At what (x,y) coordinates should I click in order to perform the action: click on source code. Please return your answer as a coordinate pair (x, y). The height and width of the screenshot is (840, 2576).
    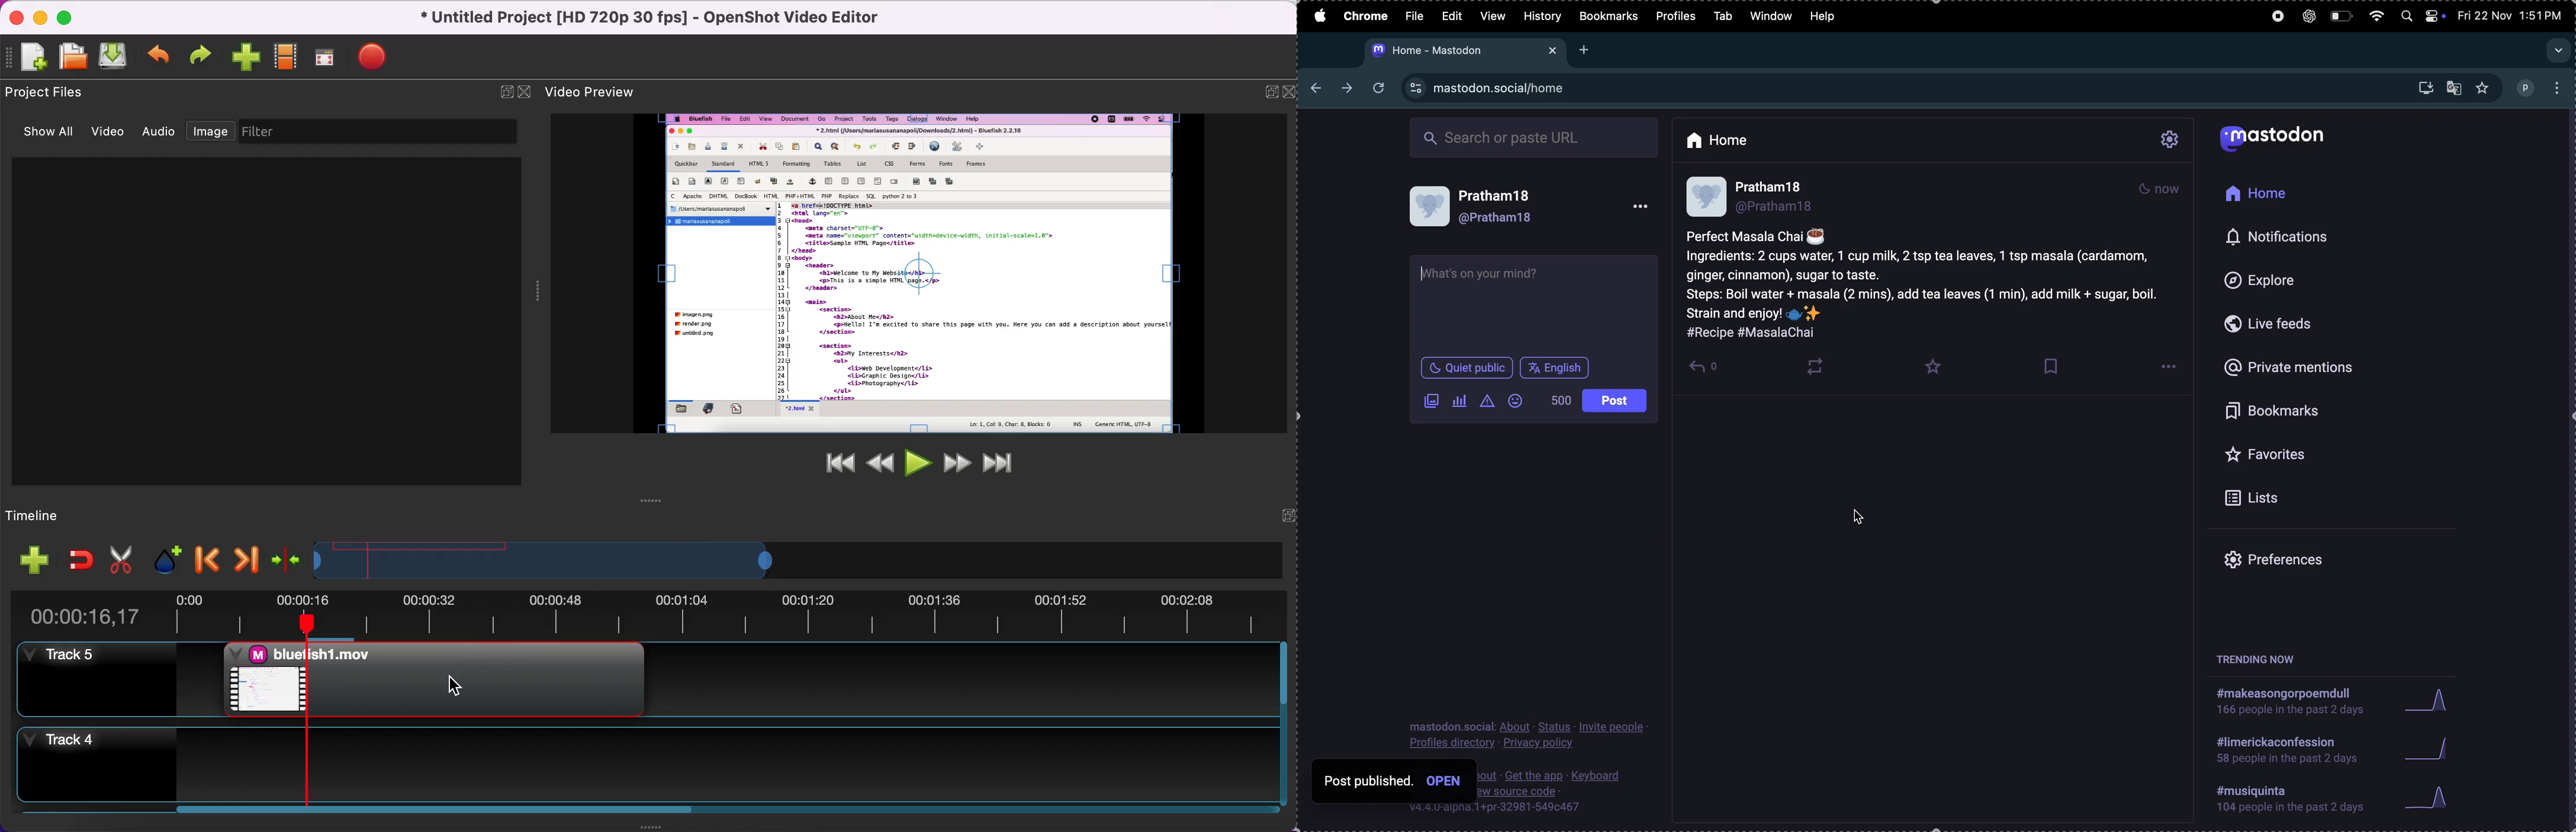
    Looking at the image, I should click on (1558, 791).